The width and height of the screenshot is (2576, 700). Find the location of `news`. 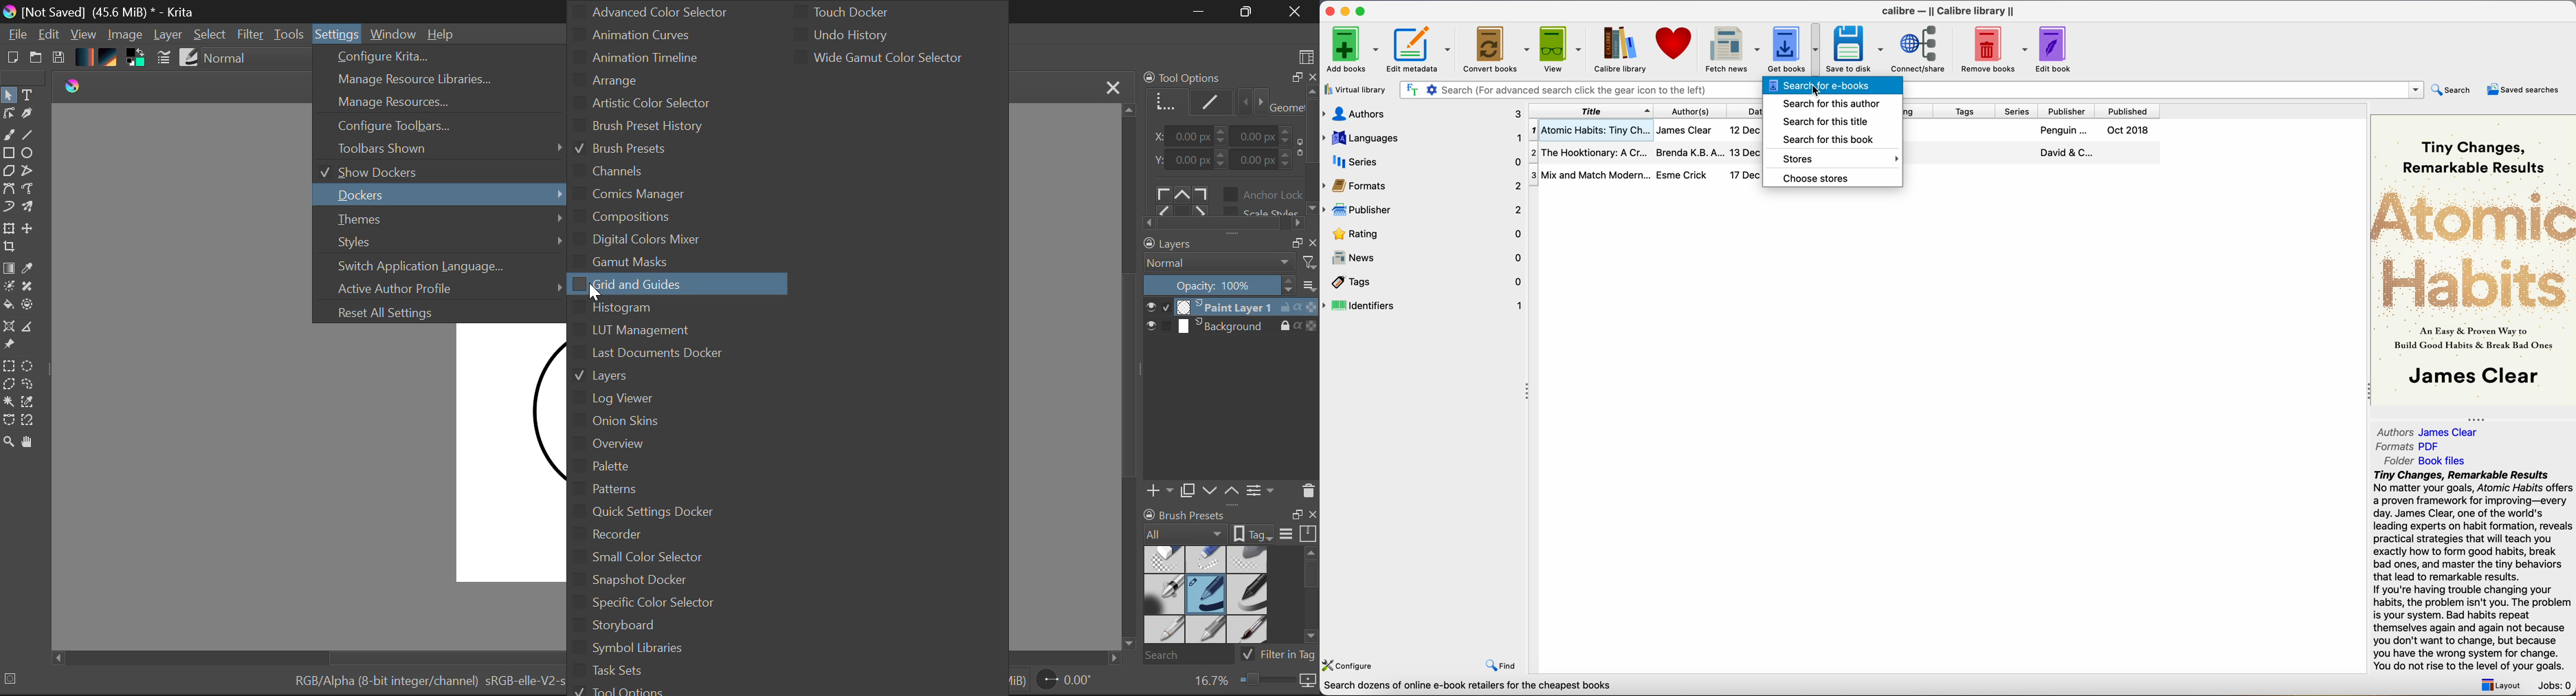

news is located at coordinates (1425, 259).